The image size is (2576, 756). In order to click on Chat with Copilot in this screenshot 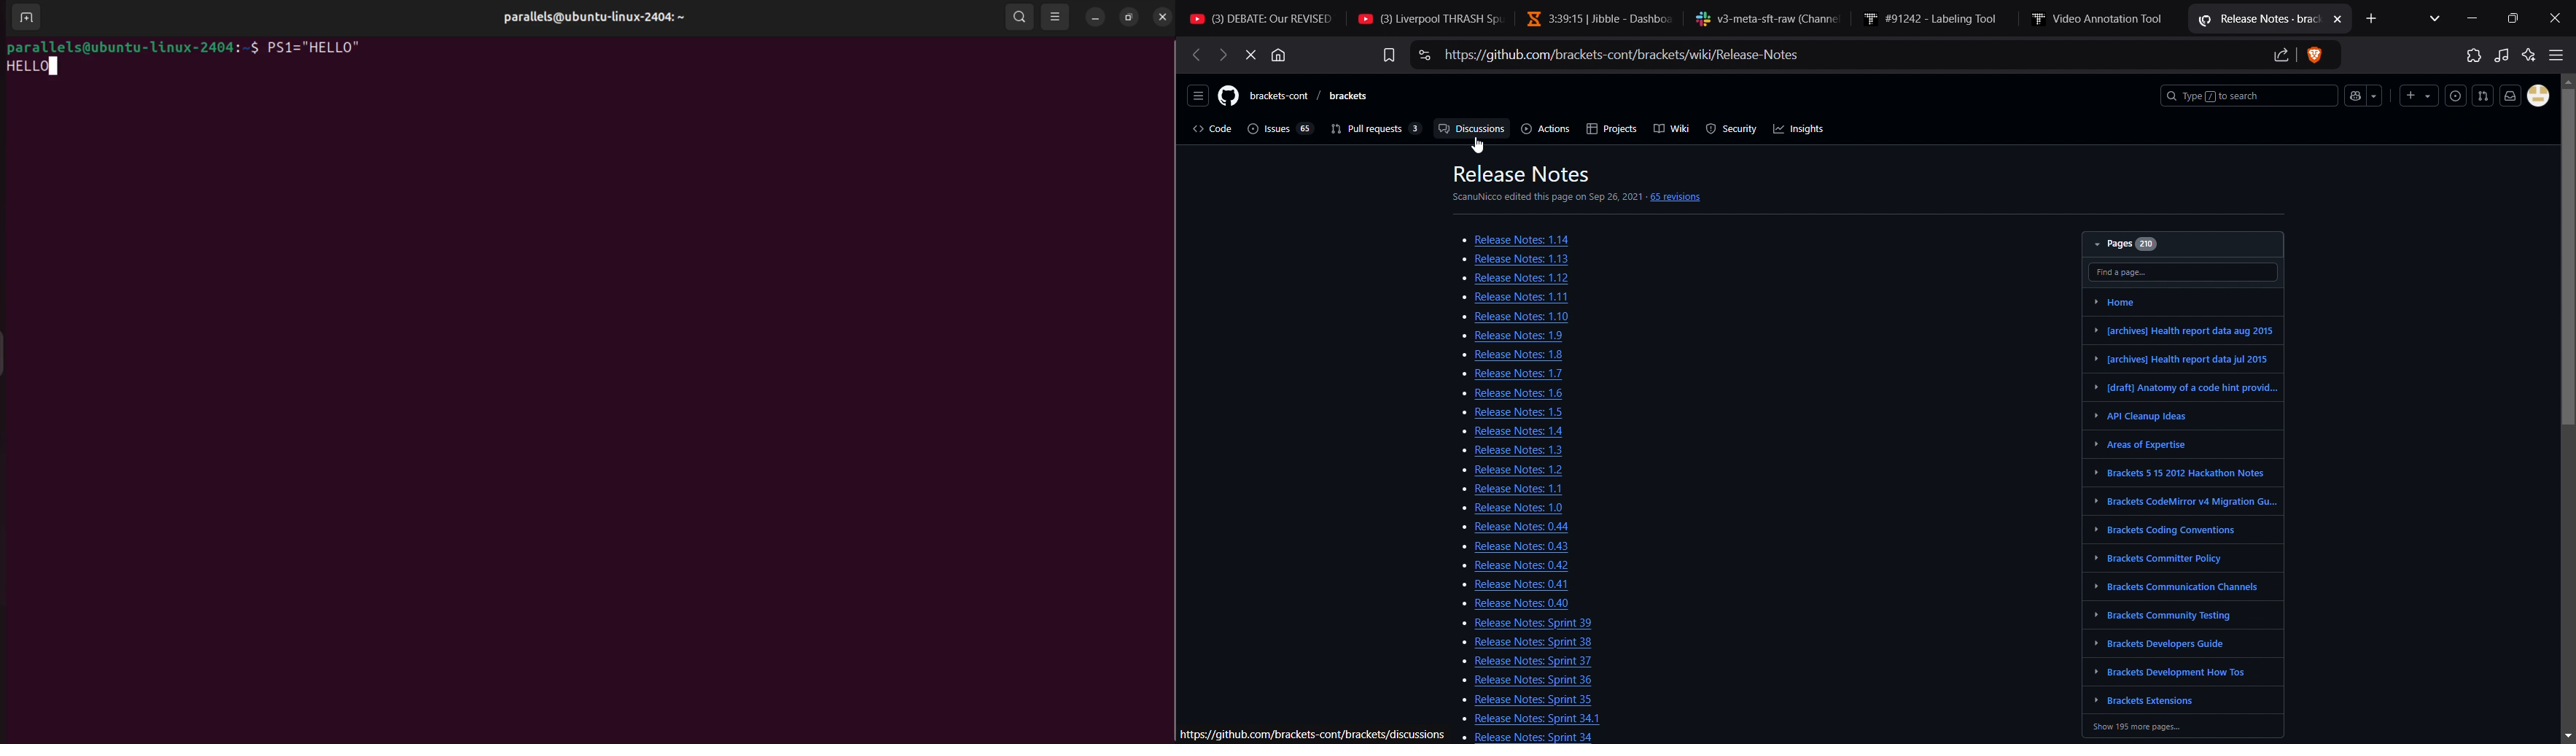, I will do `click(2362, 96)`.